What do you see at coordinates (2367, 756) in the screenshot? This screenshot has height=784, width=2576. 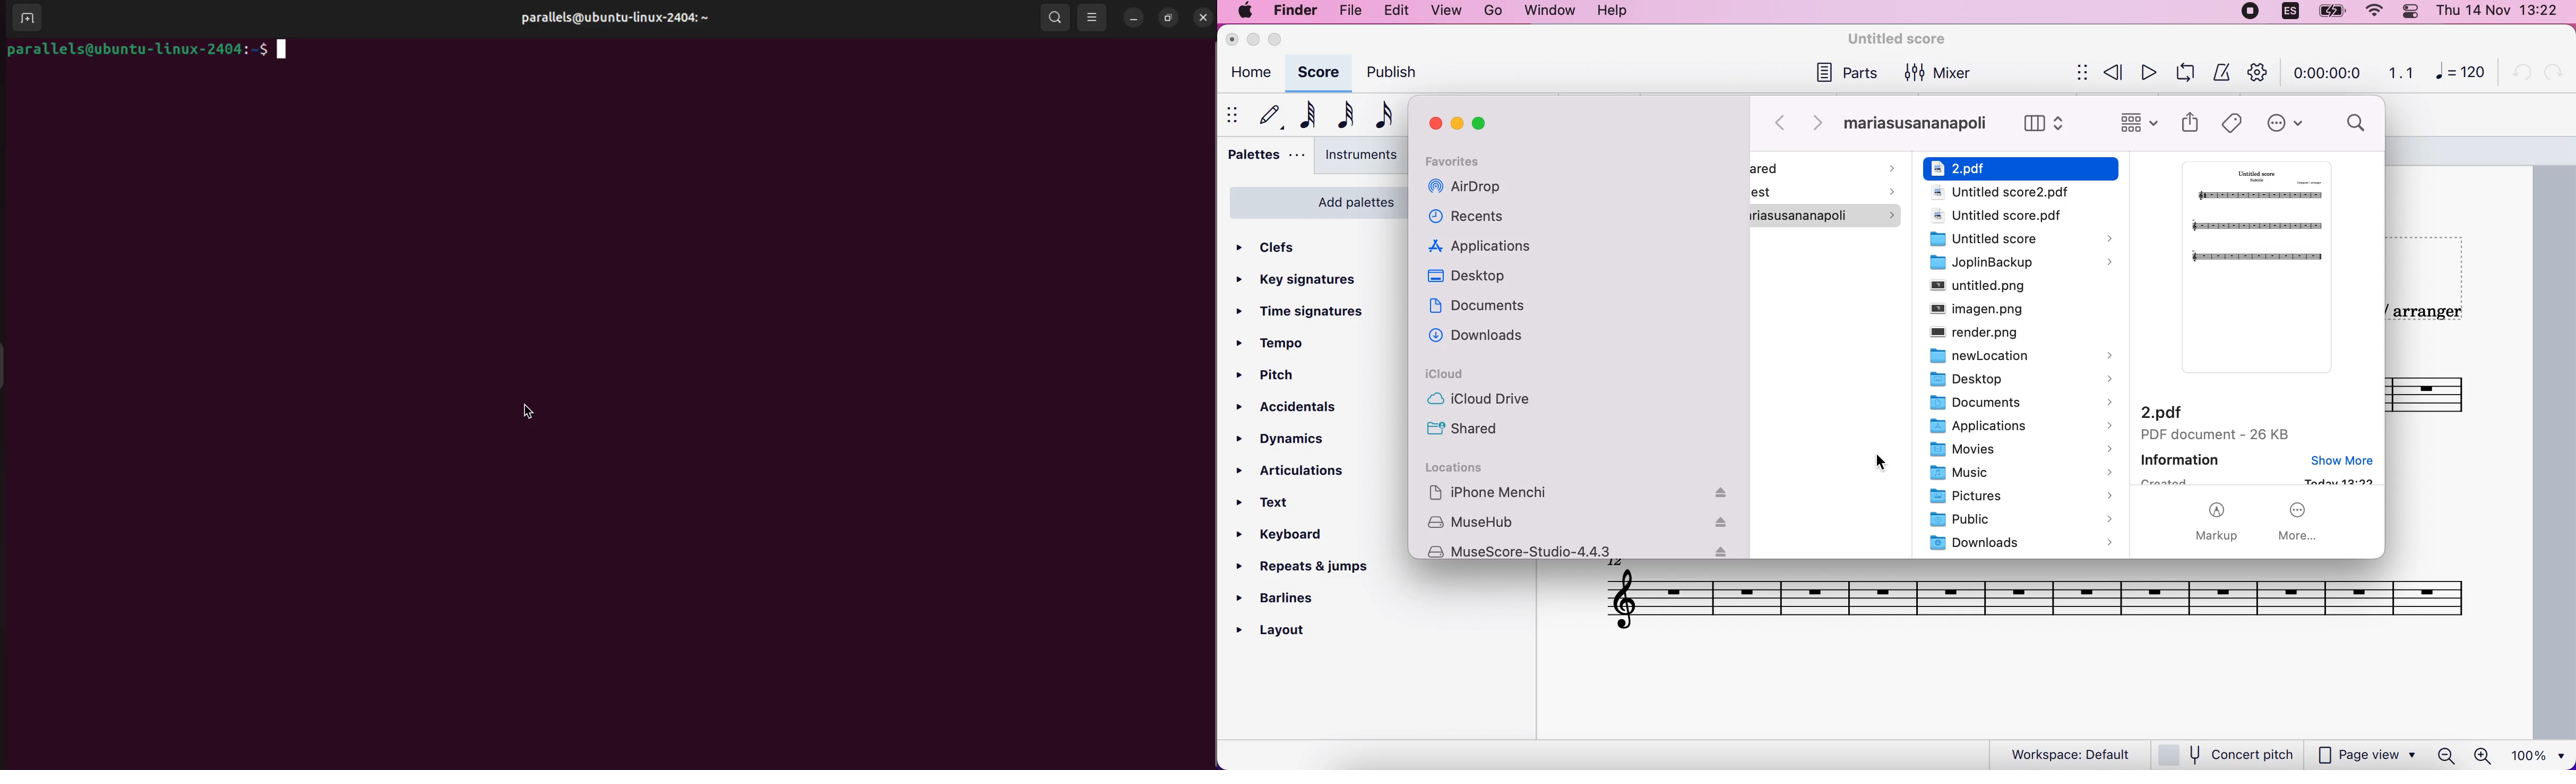 I see `page view` at bounding box center [2367, 756].